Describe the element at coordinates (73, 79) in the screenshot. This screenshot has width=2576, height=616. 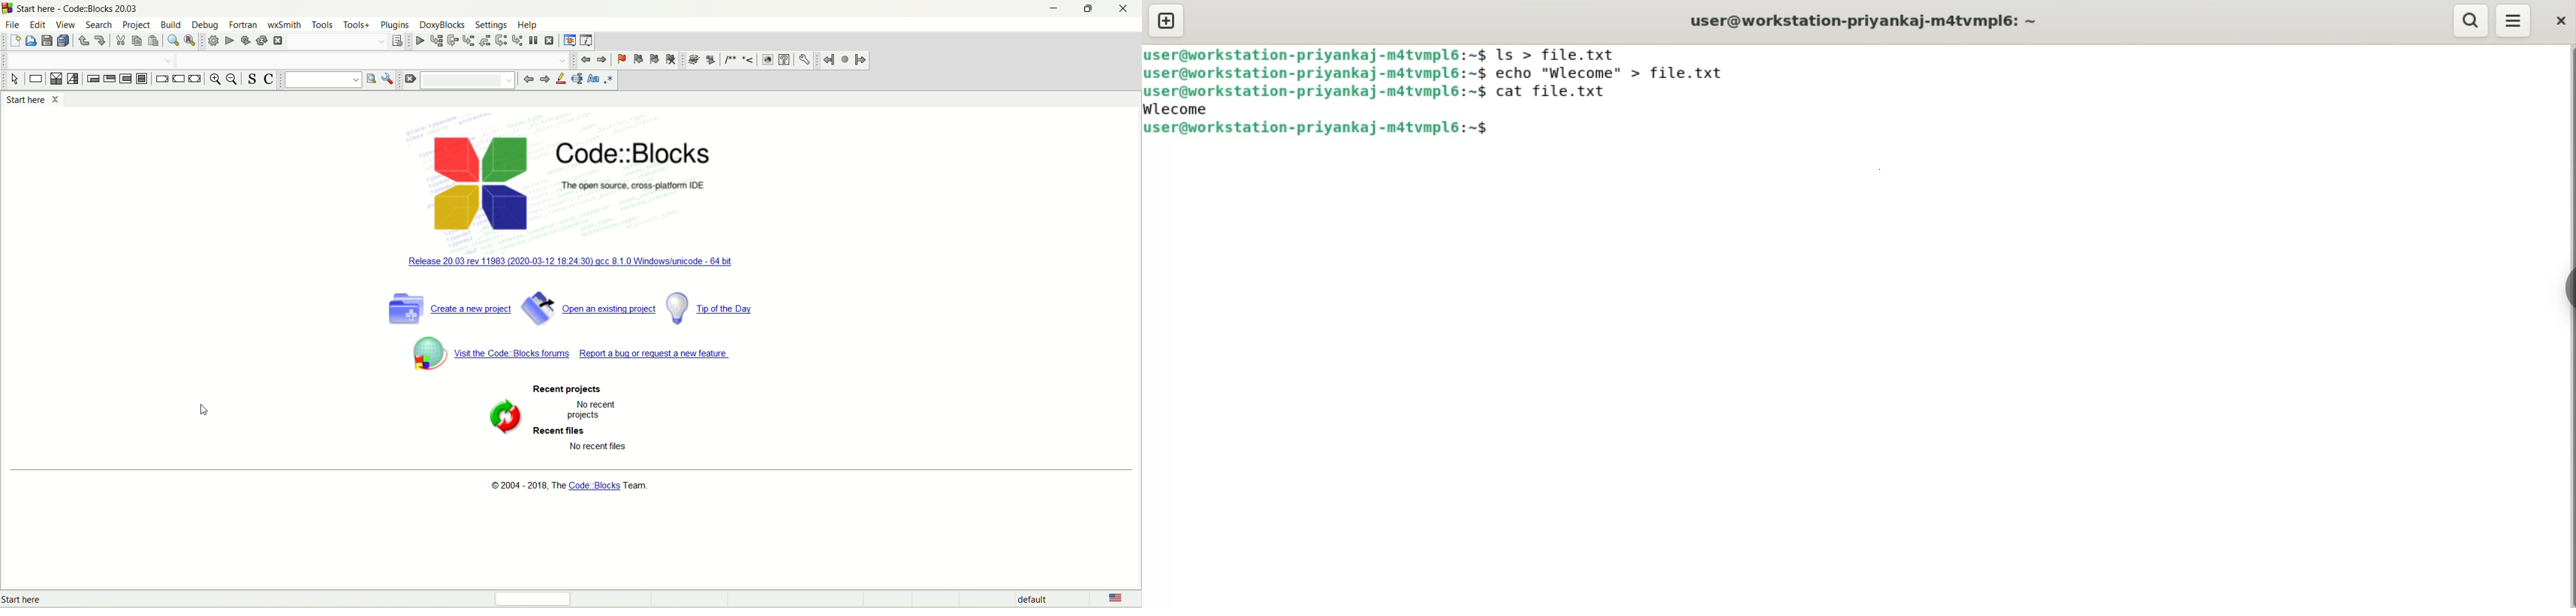
I see `selection` at that location.